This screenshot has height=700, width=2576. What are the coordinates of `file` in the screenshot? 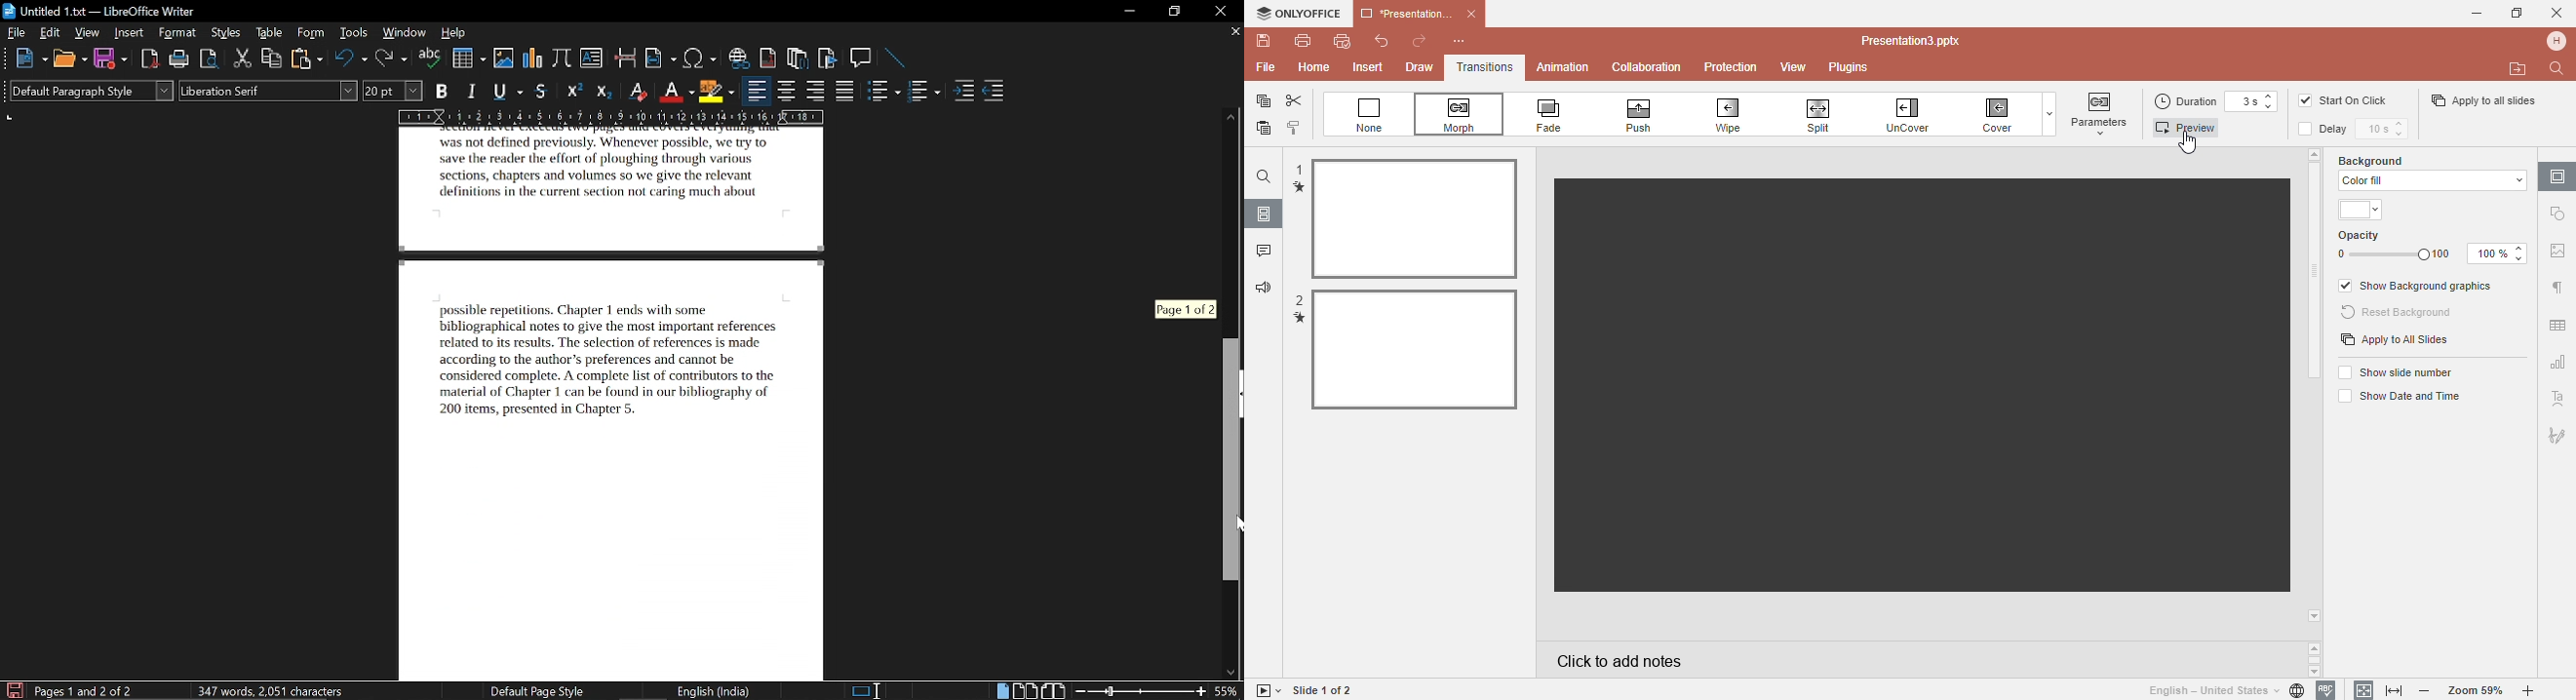 It's located at (16, 33).